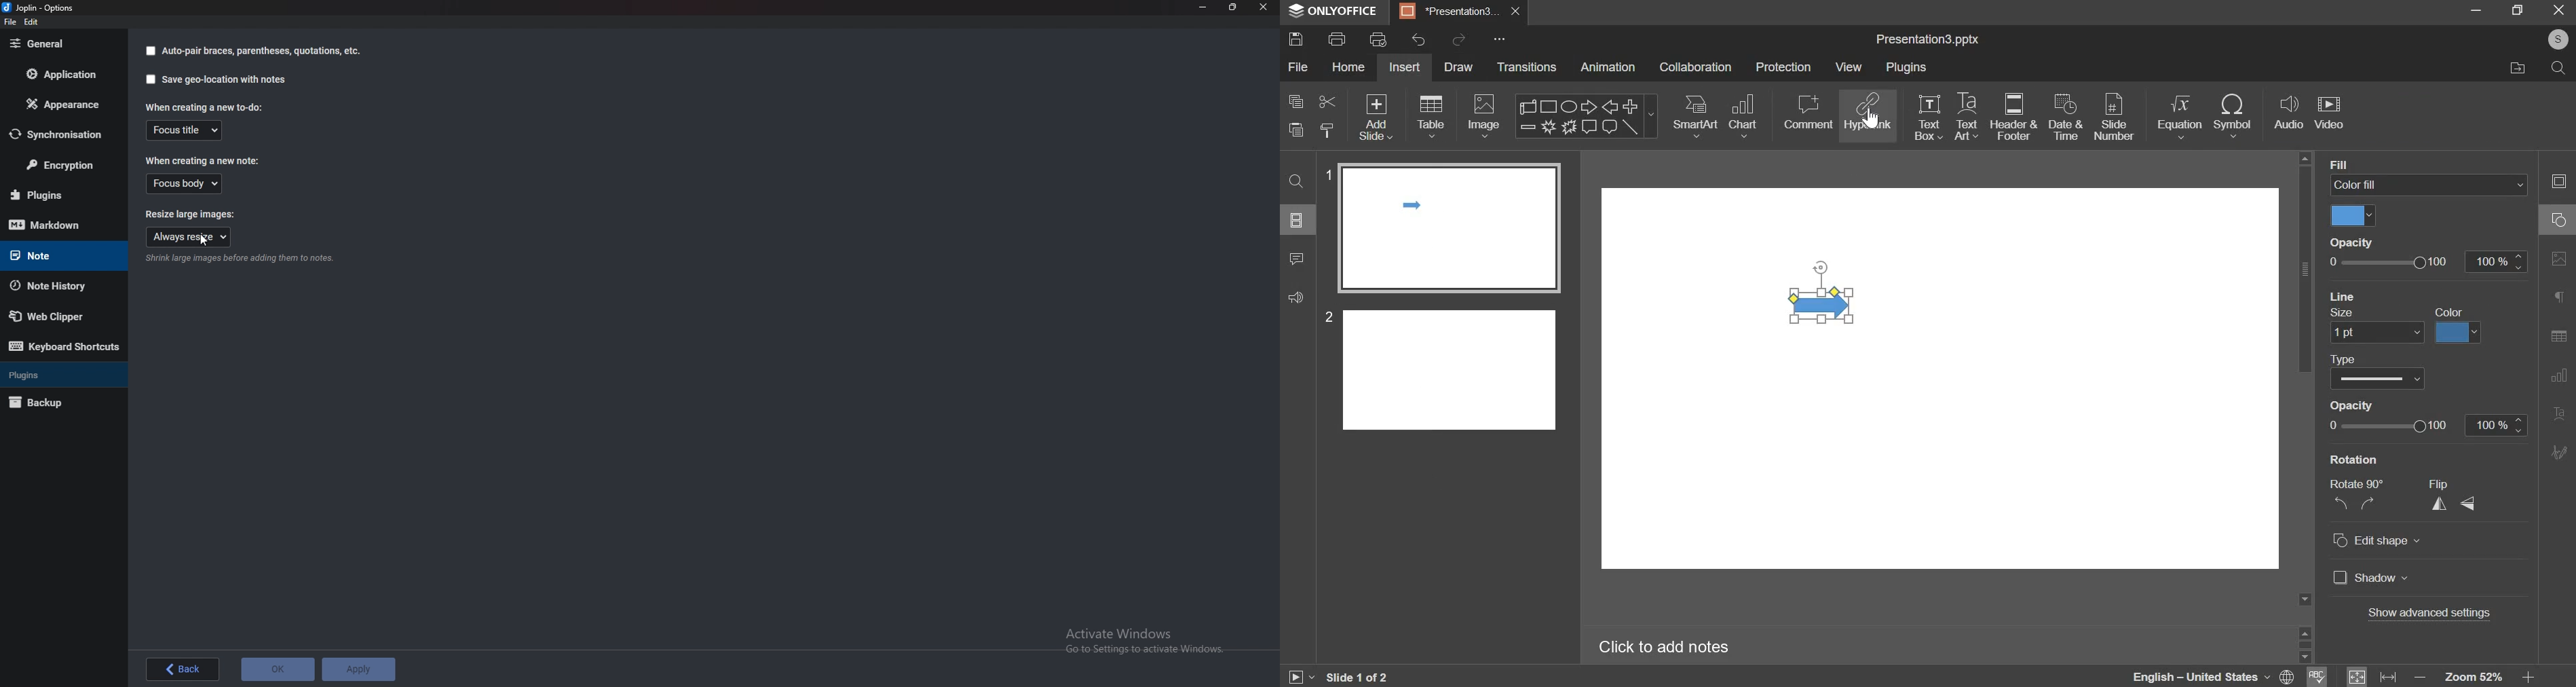 The height and width of the screenshot is (700, 2576). I want to click on copy, so click(1296, 101).